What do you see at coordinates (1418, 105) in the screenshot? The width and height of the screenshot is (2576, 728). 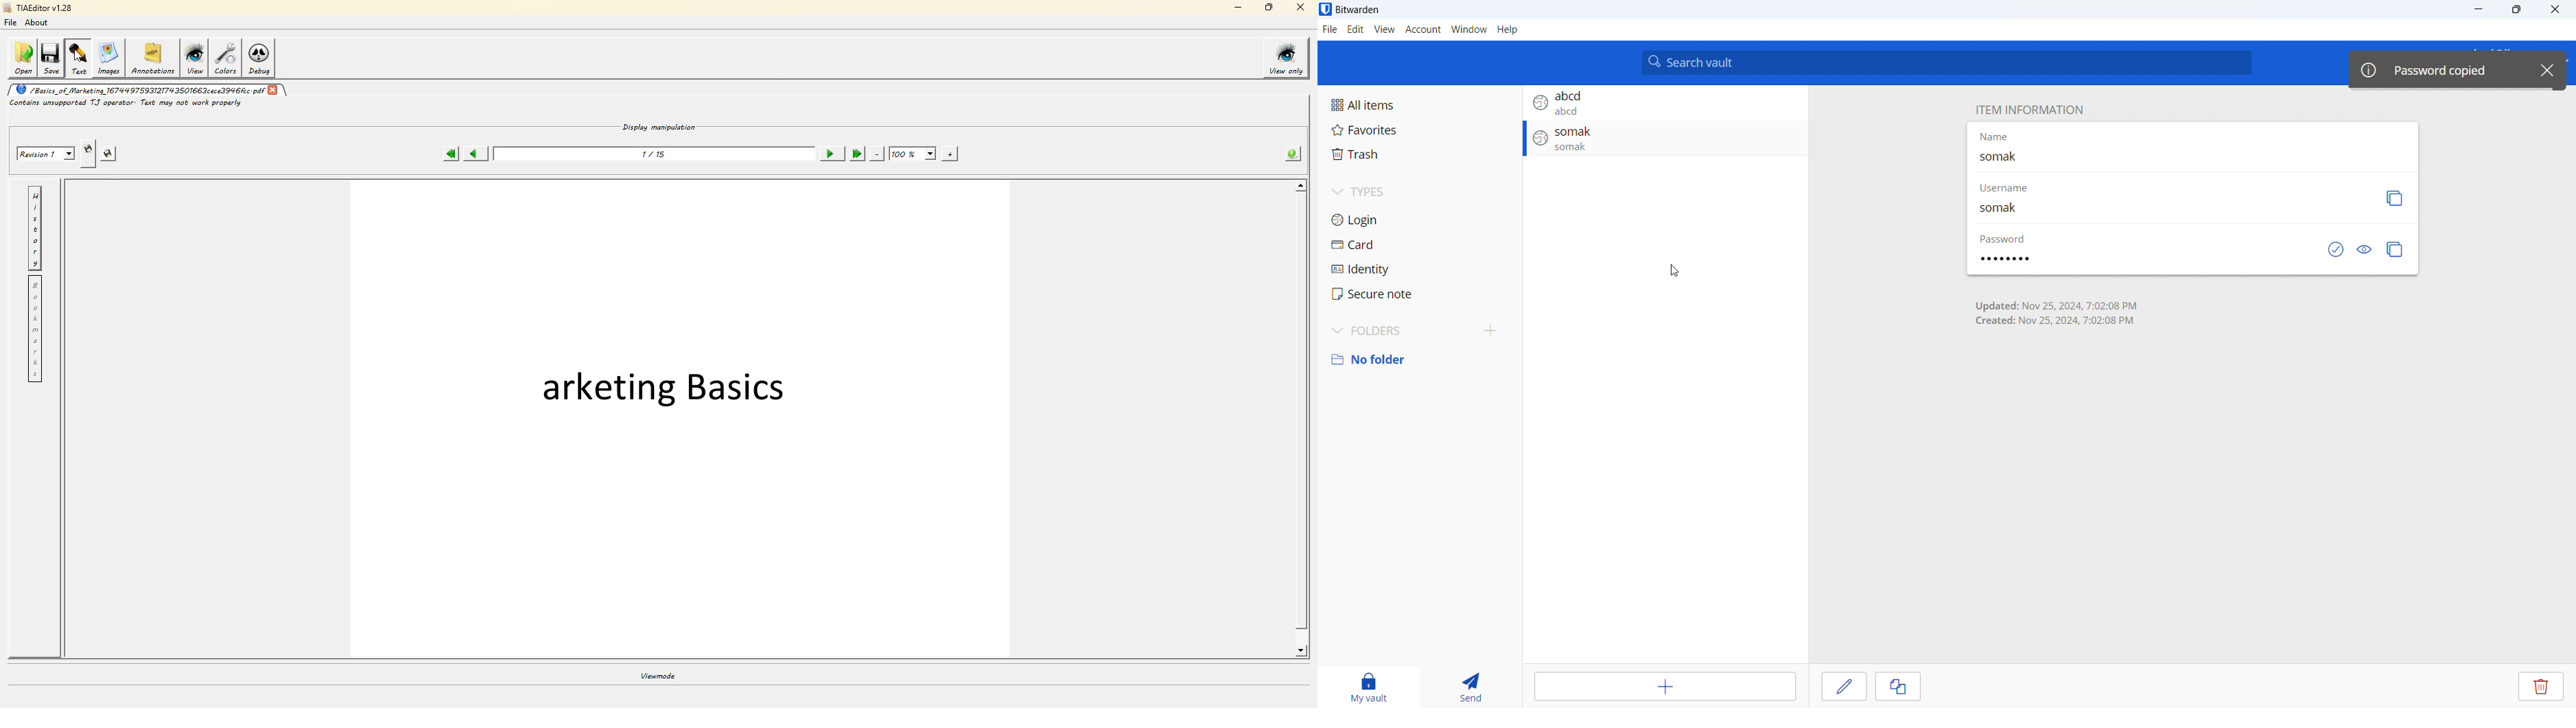 I see `all items` at bounding box center [1418, 105].